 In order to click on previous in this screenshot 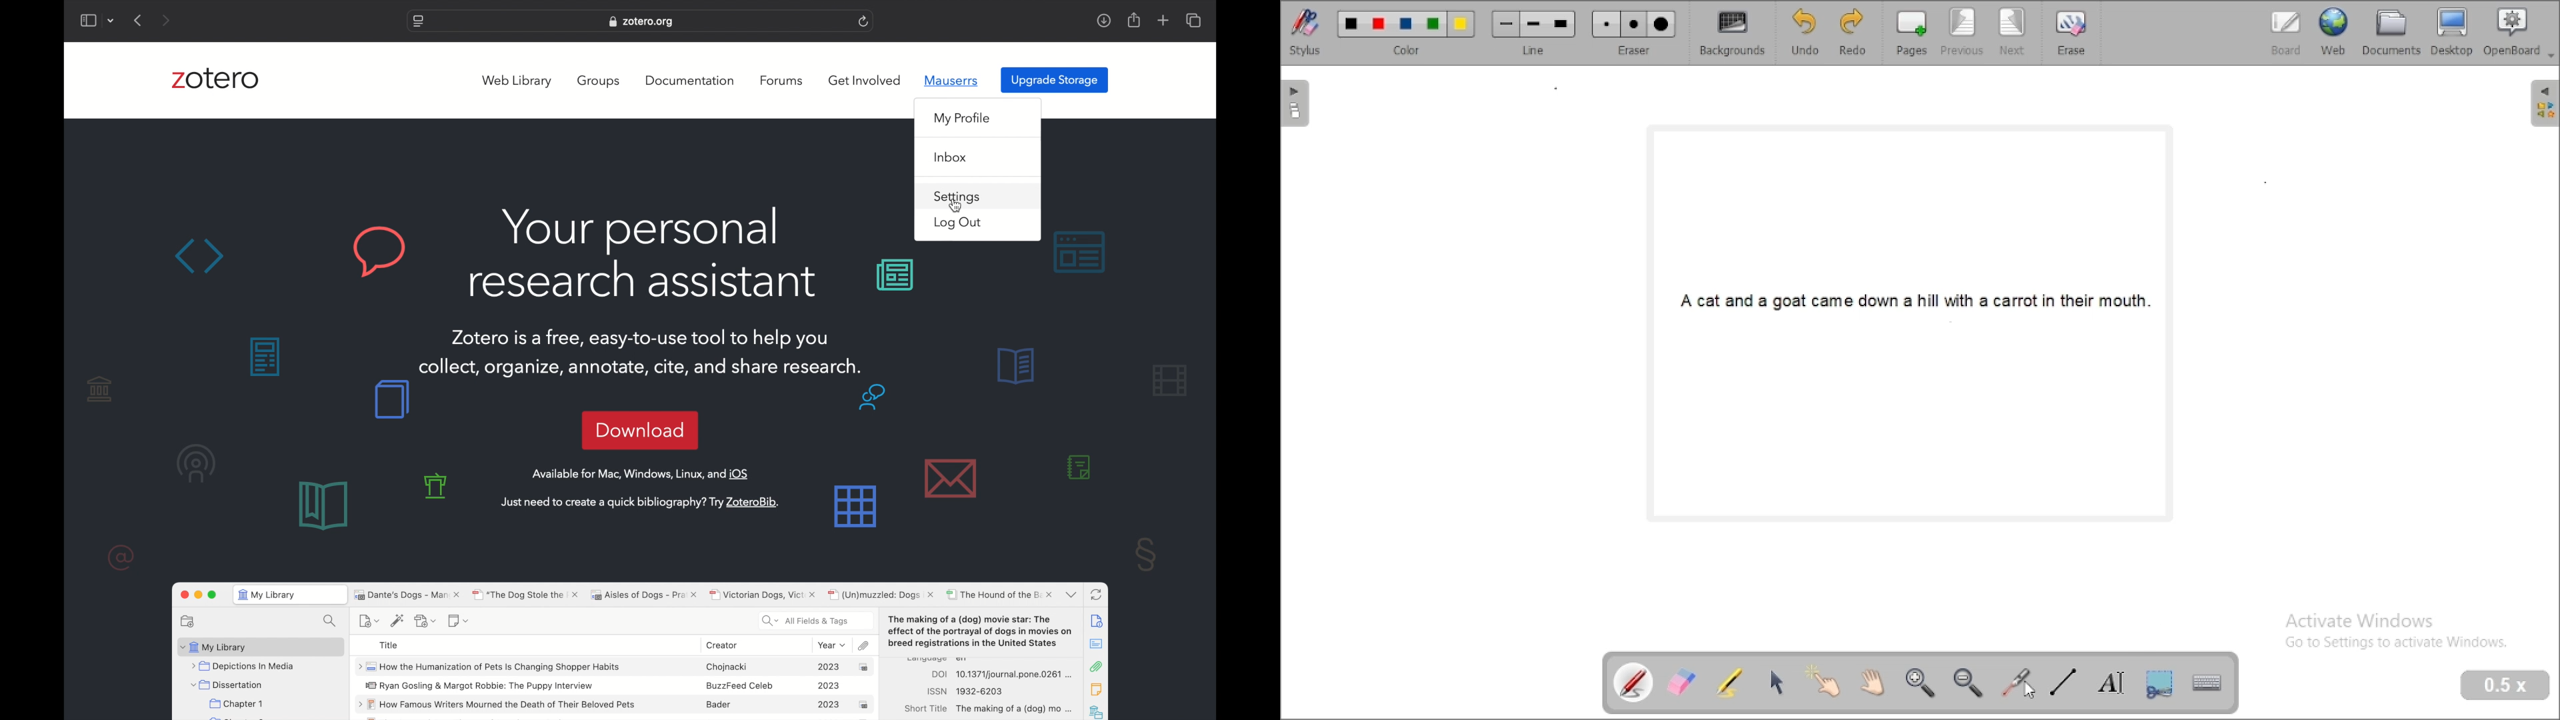, I will do `click(139, 21)`.